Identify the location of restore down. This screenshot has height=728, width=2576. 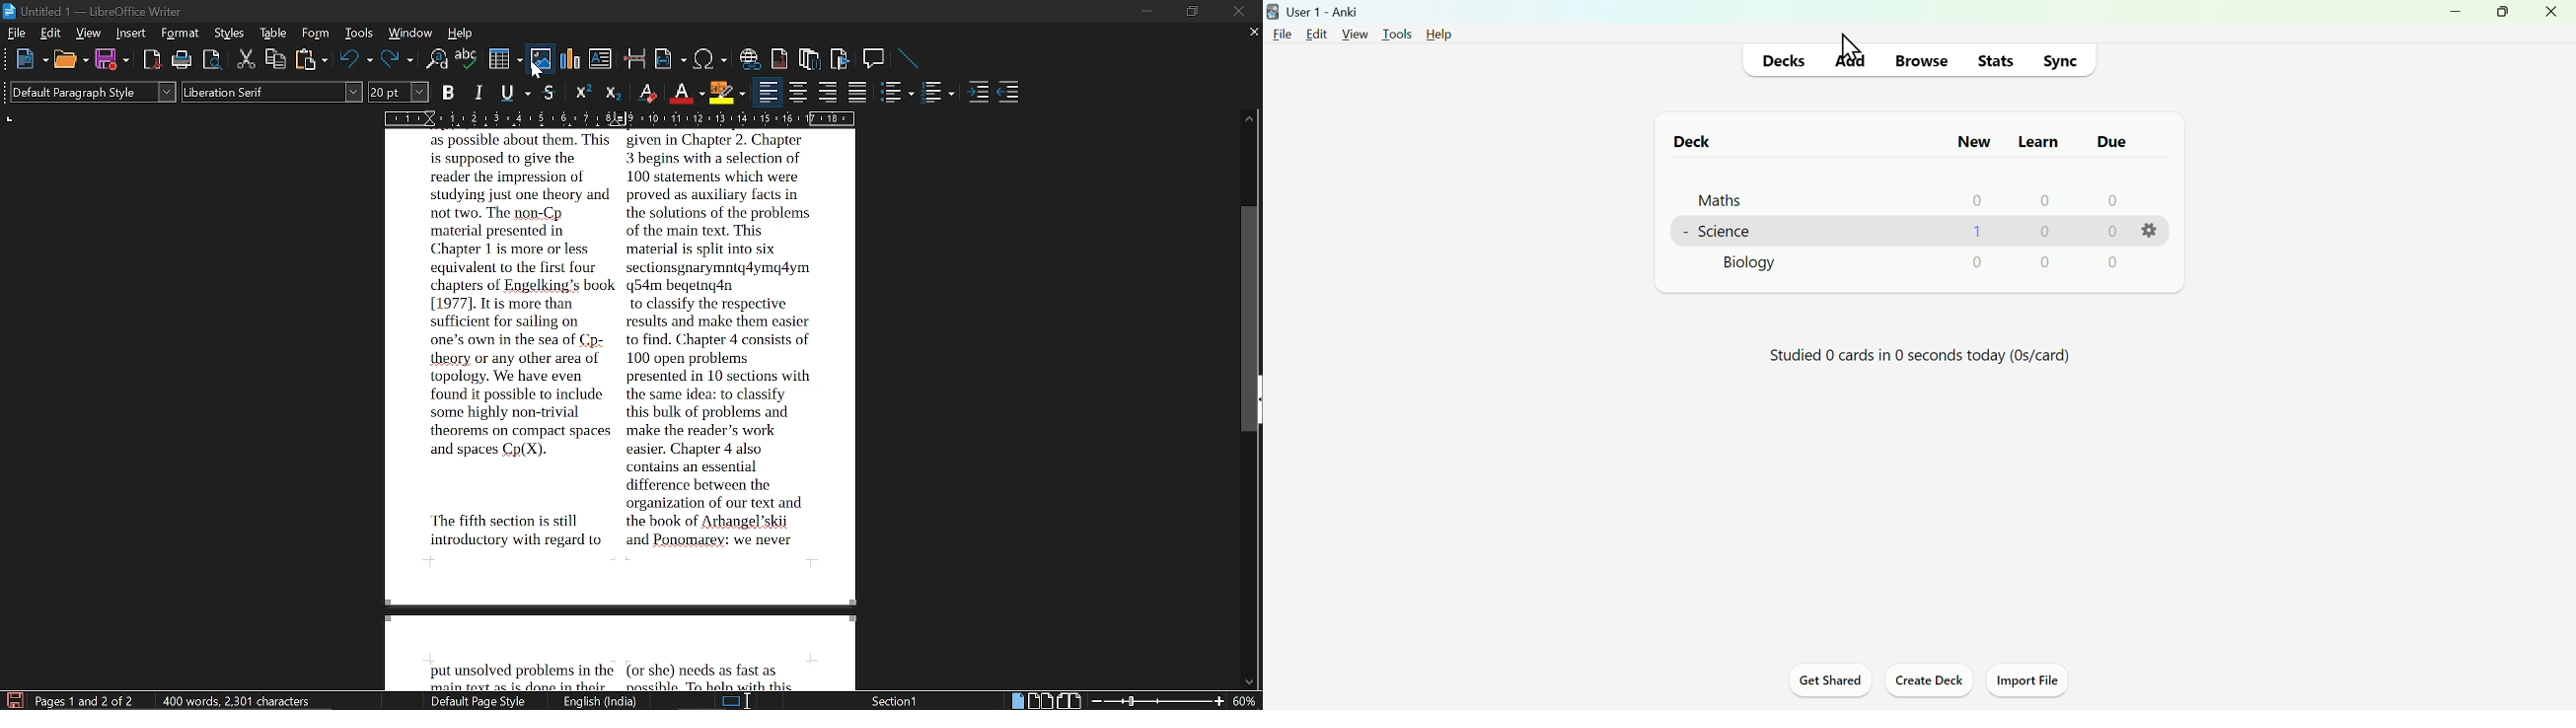
(1187, 12).